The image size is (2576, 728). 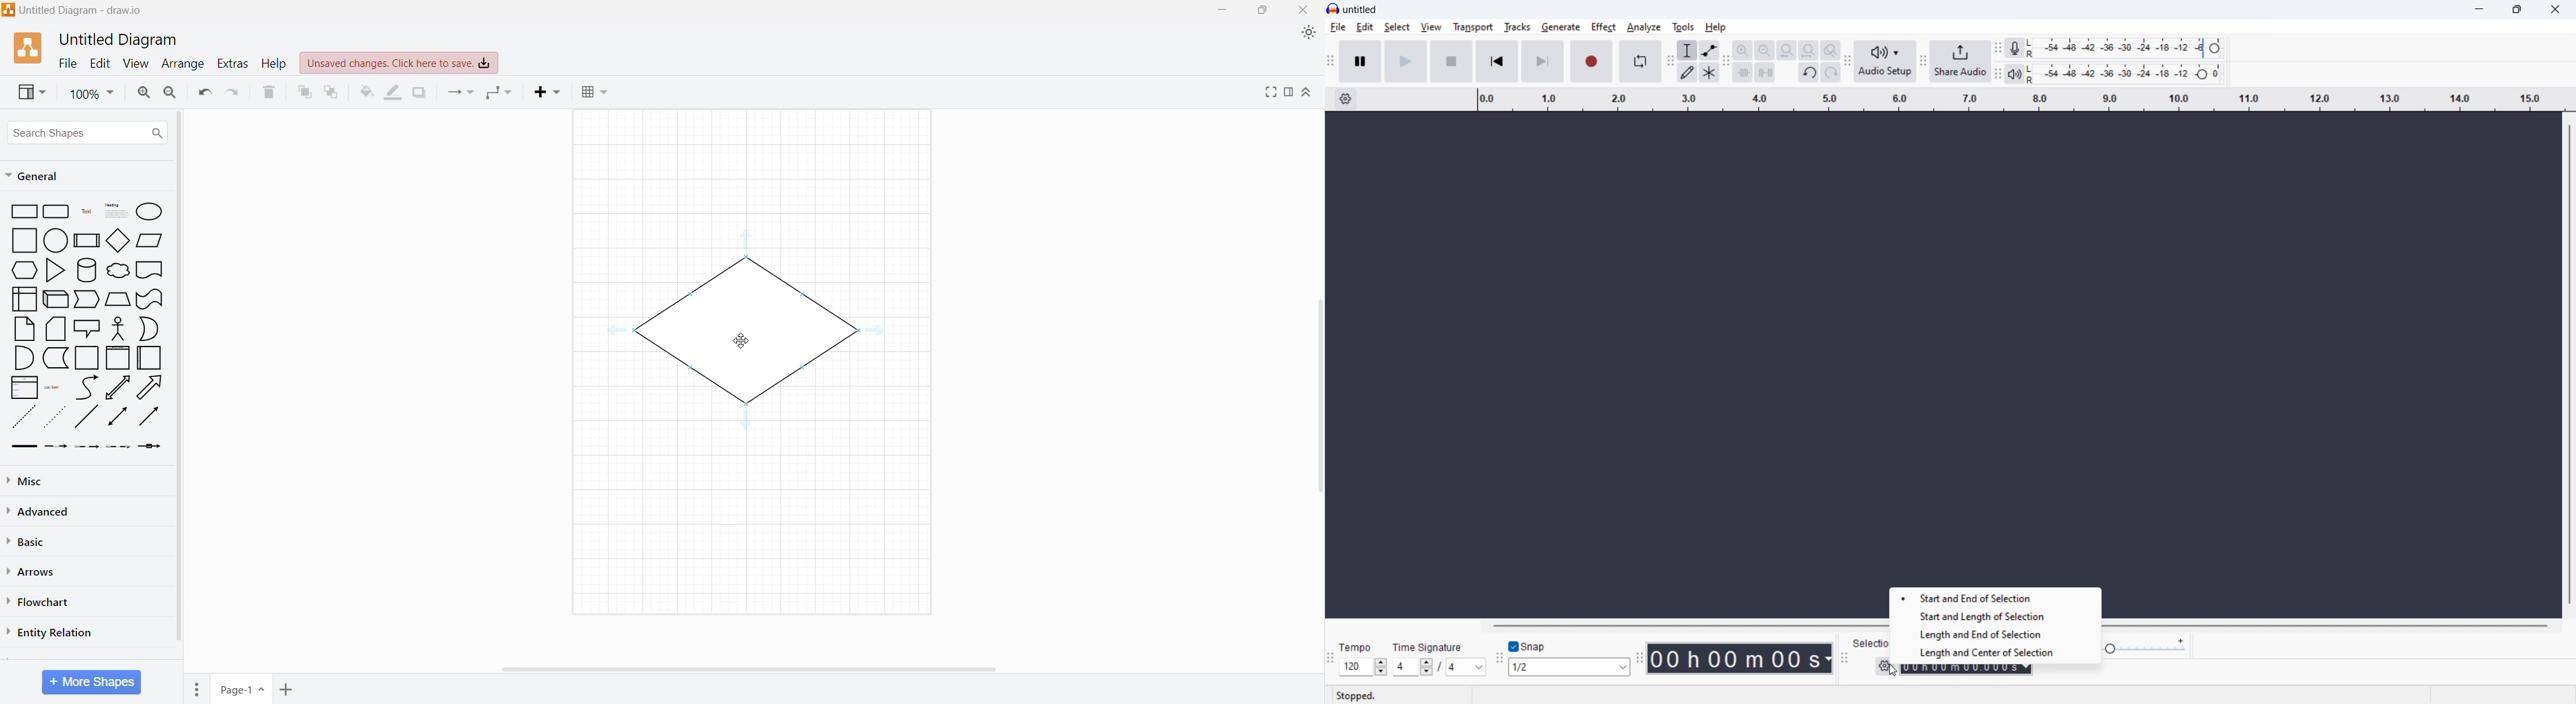 What do you see at coordinates (2570, 364) in the screenshot?
I see `vertical scrollbar` at bounding box center [2570, 364].